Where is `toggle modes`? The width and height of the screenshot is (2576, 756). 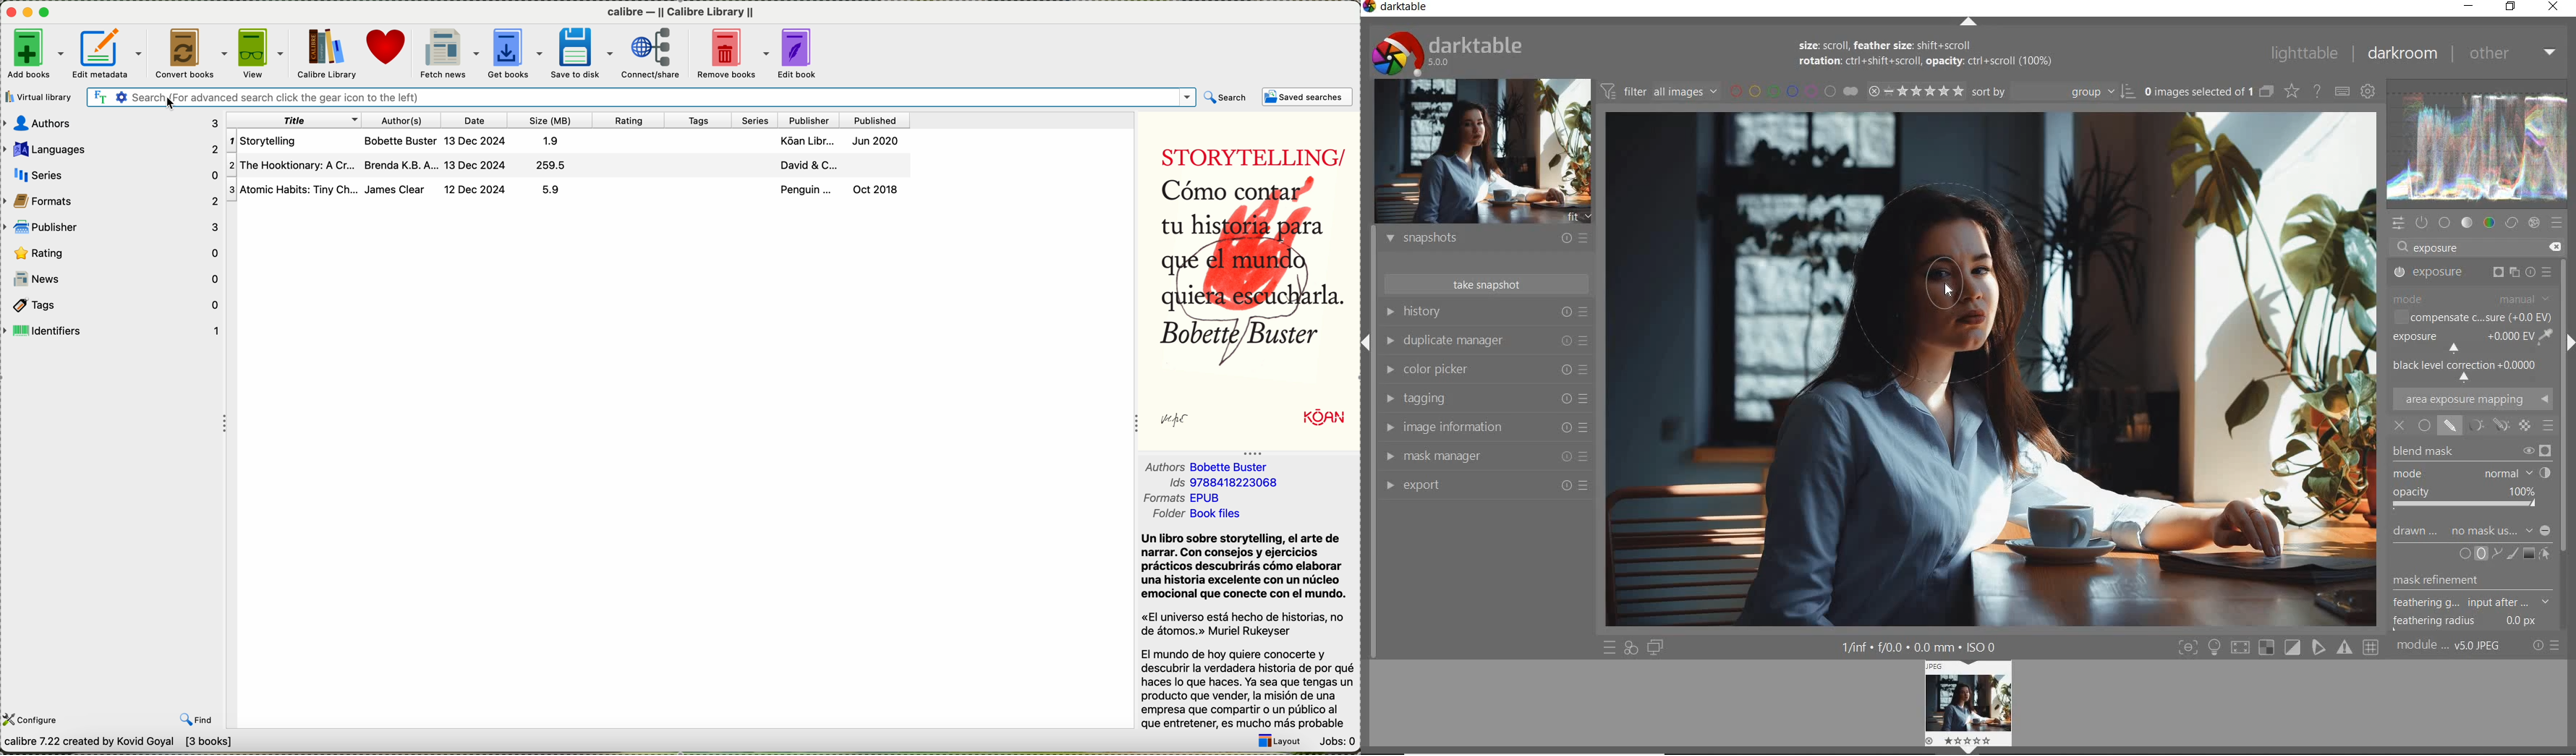
toggle modes is located at coordinates (2279, 647).